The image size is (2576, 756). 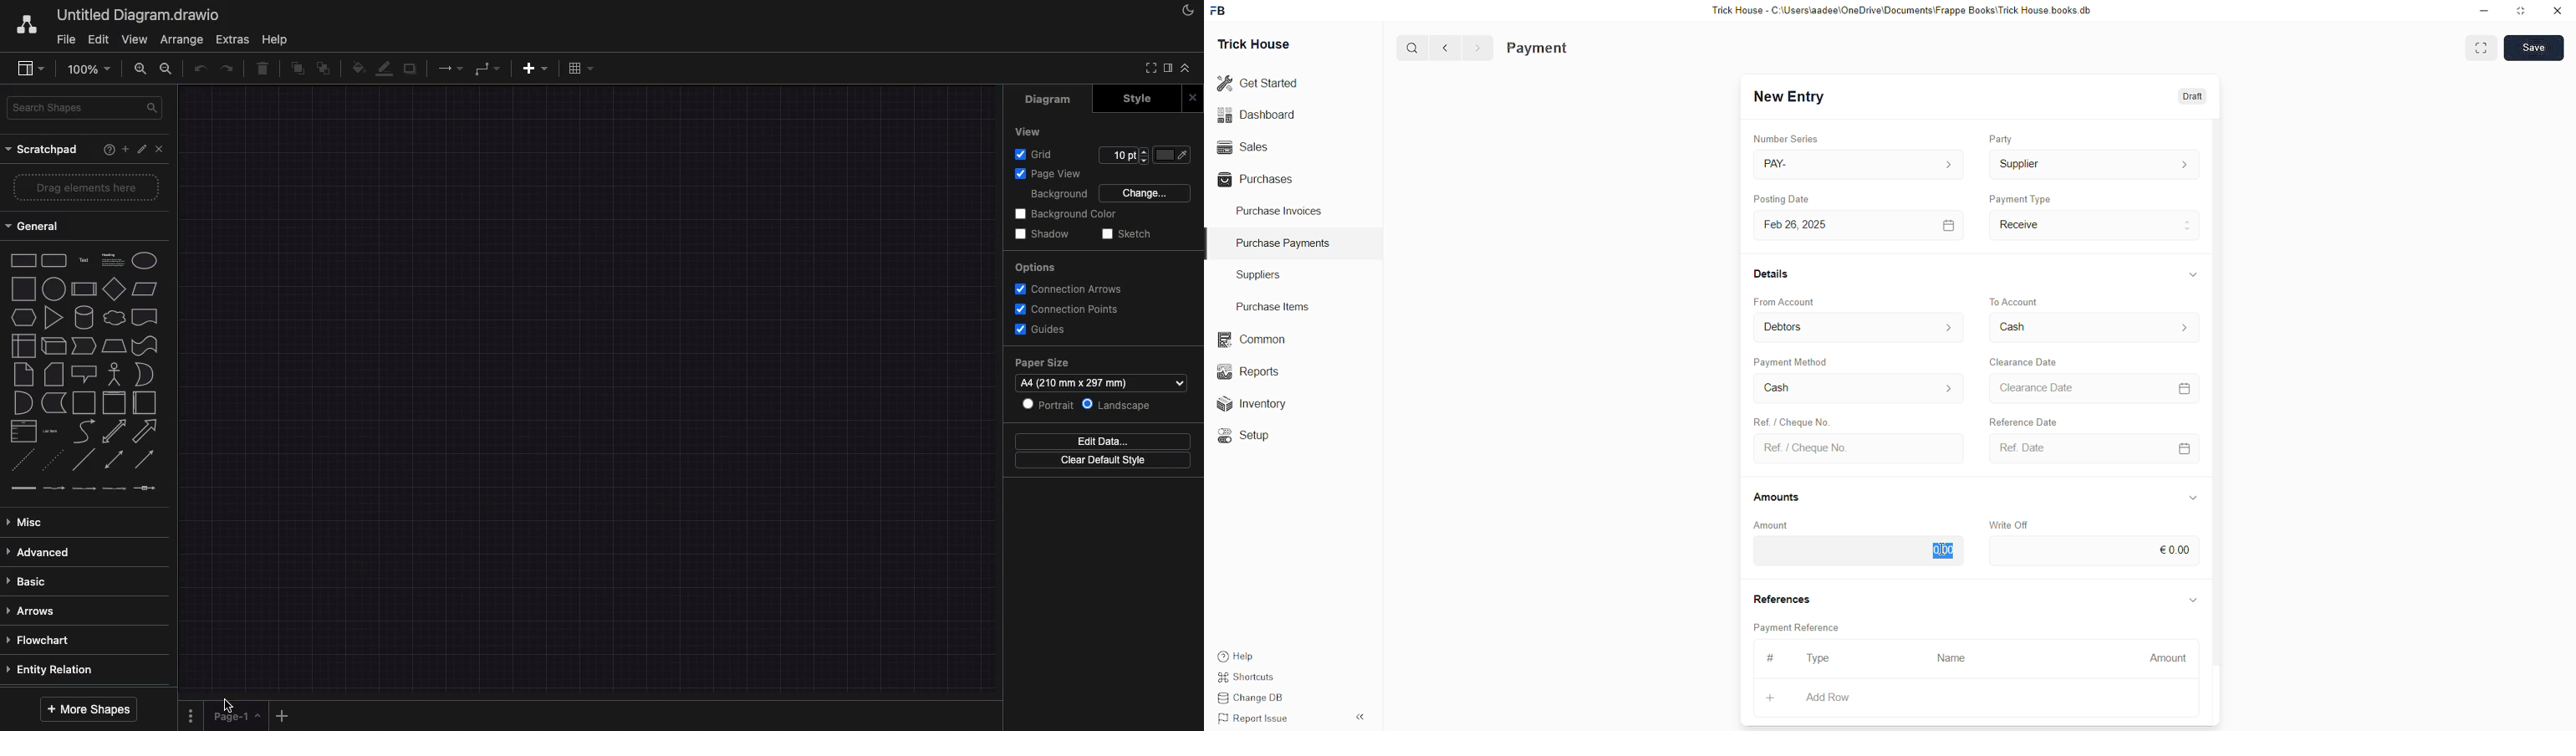 What do you see at coordinates (55, 289) in the screenshot?
I see `circle ` at bounding box center [55, 289].